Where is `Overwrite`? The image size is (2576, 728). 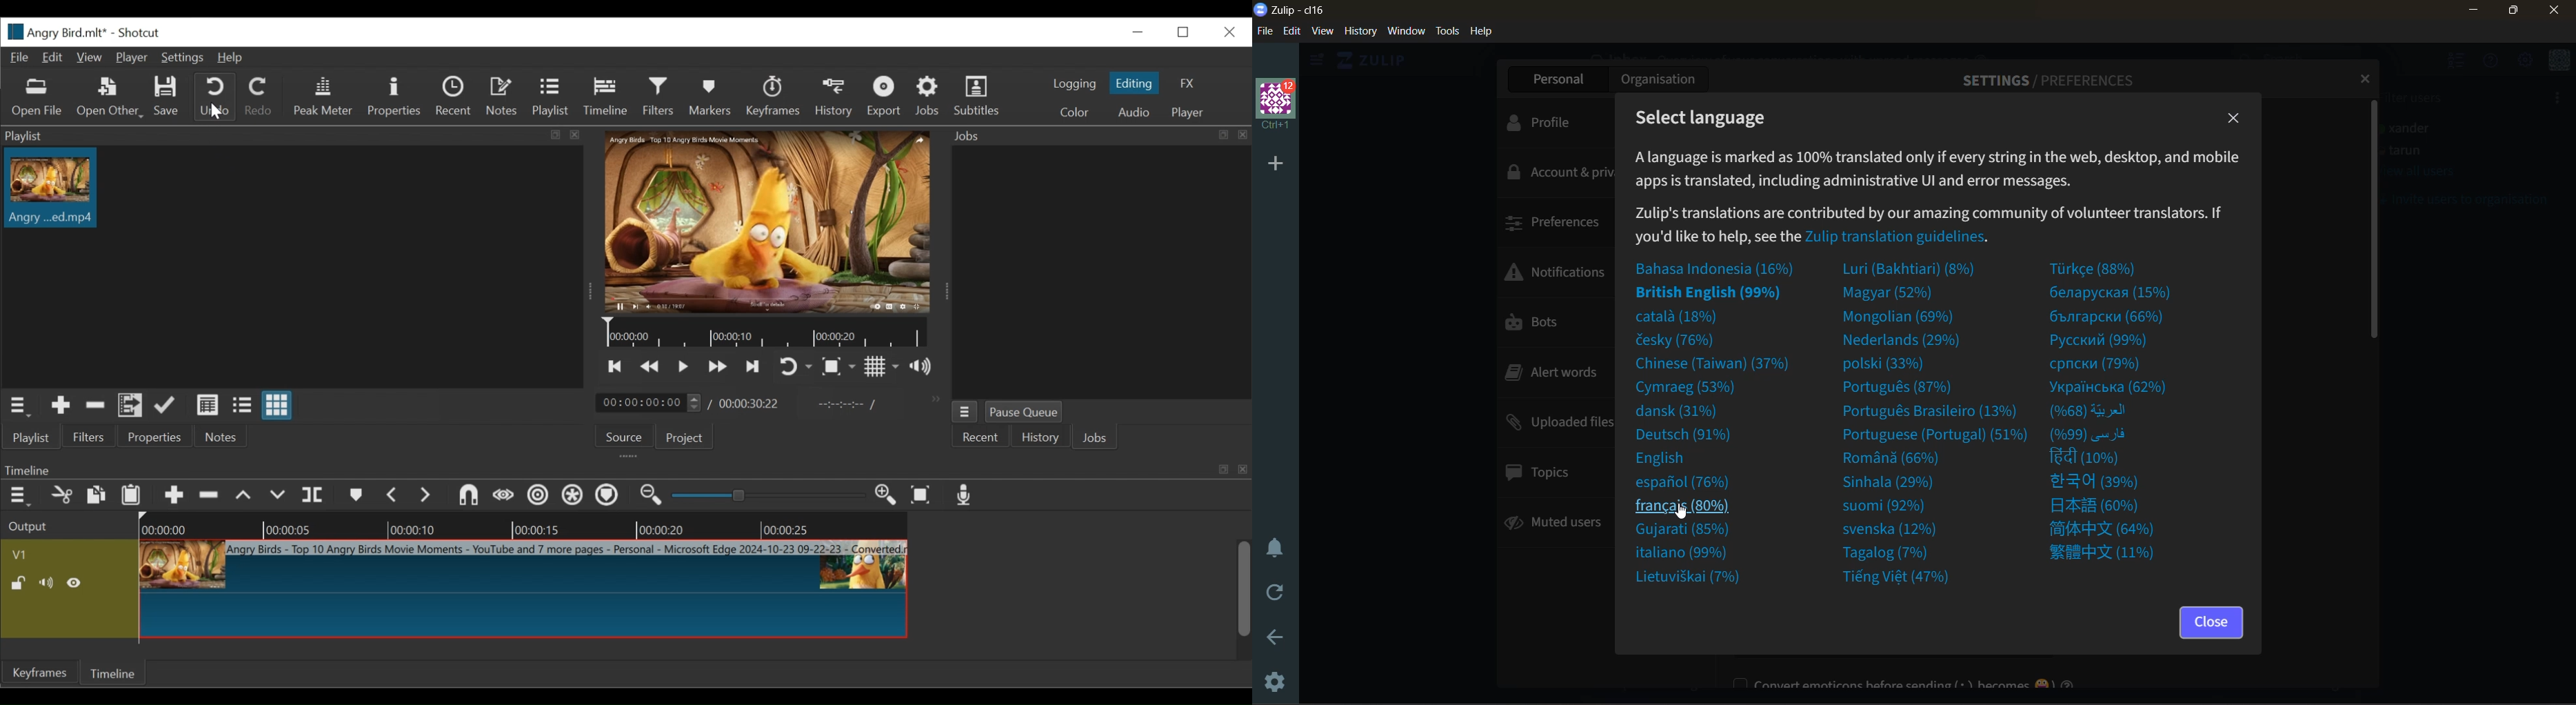 Overwrite is located at coordinates (279, 497).